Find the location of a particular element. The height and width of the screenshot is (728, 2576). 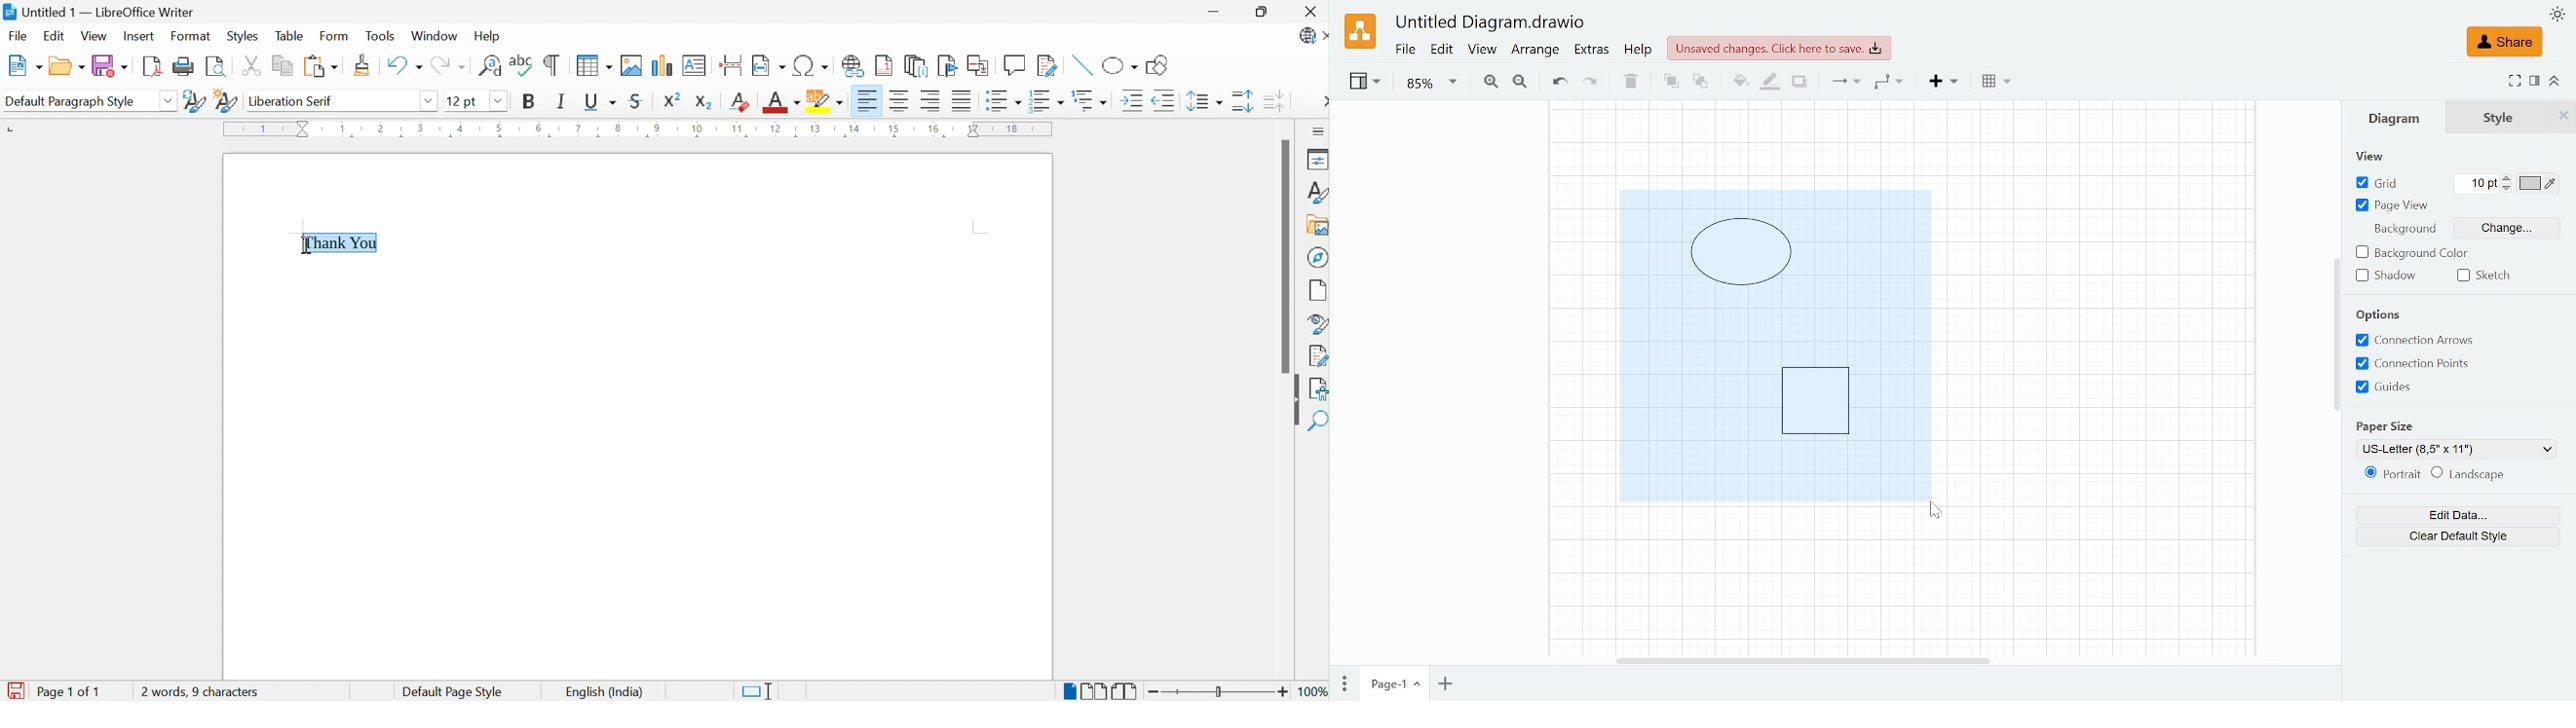

Insert Text Box is located at coordinates (692, 66).